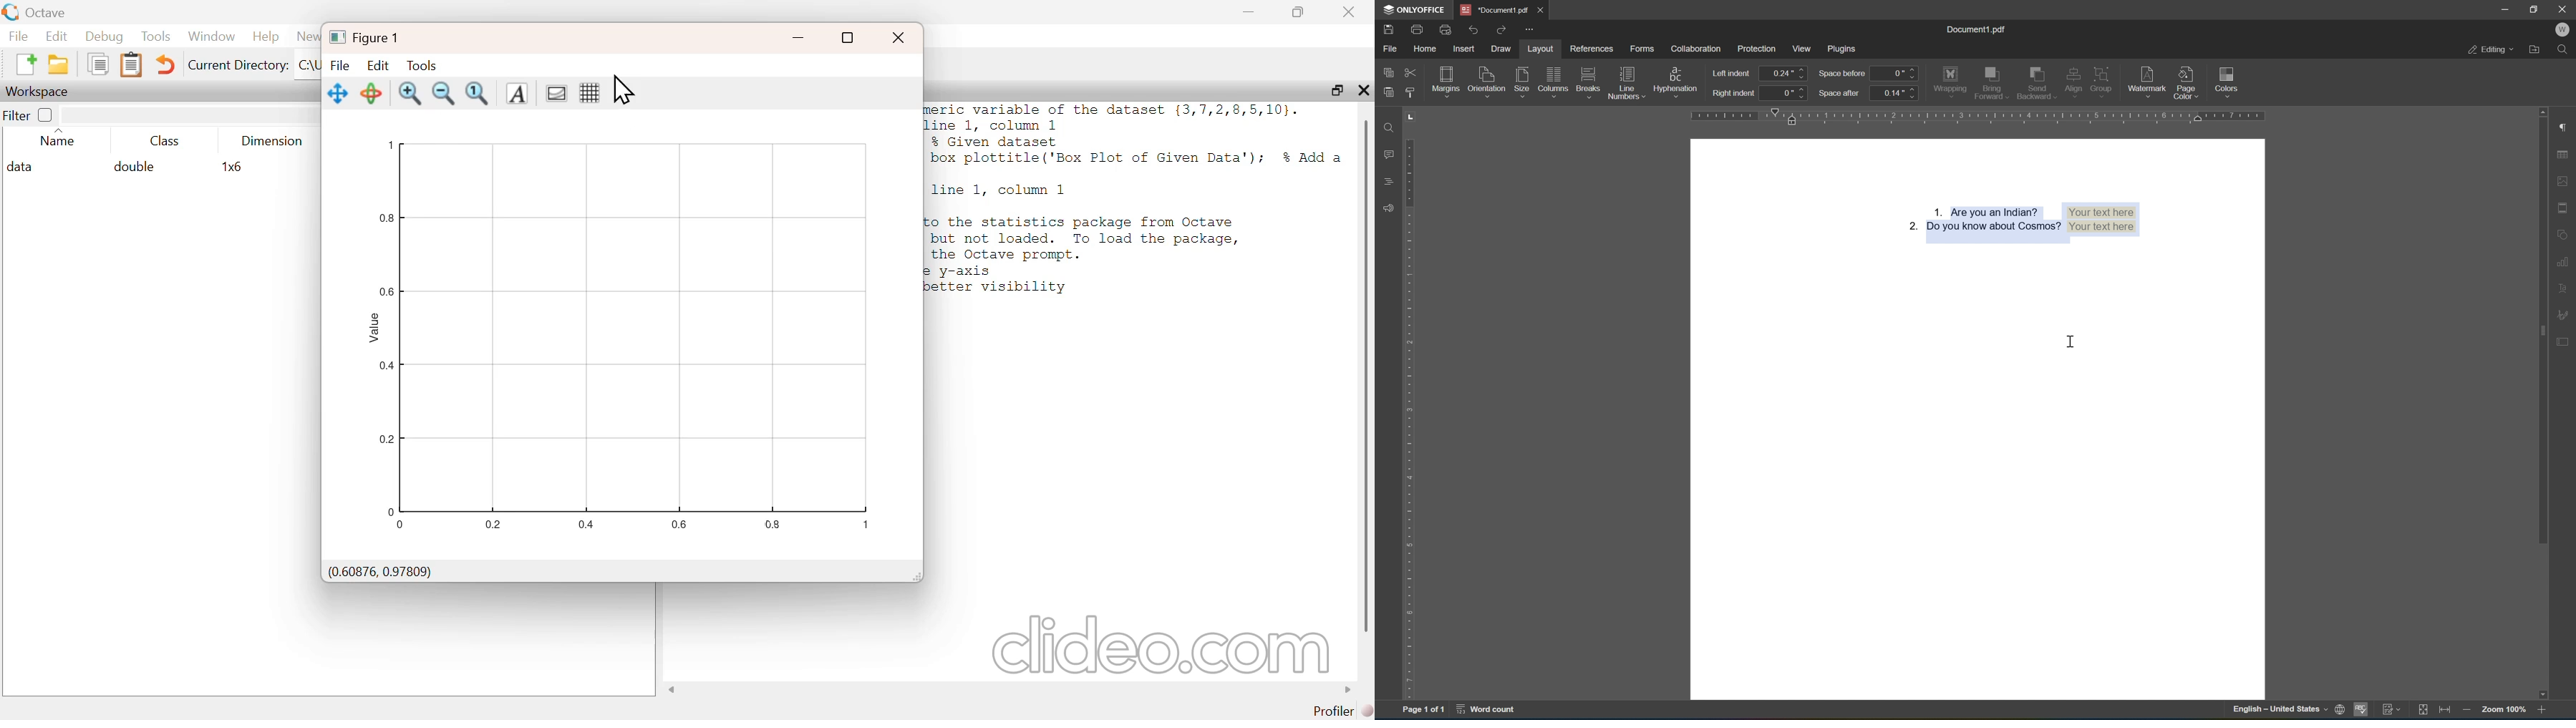 Image resolution: width=2576 pixels, height=728 pixels. What do you see at coordinates (1500, 29) in the screenshot?
I see `redo` at bounding box center [1500, 29].